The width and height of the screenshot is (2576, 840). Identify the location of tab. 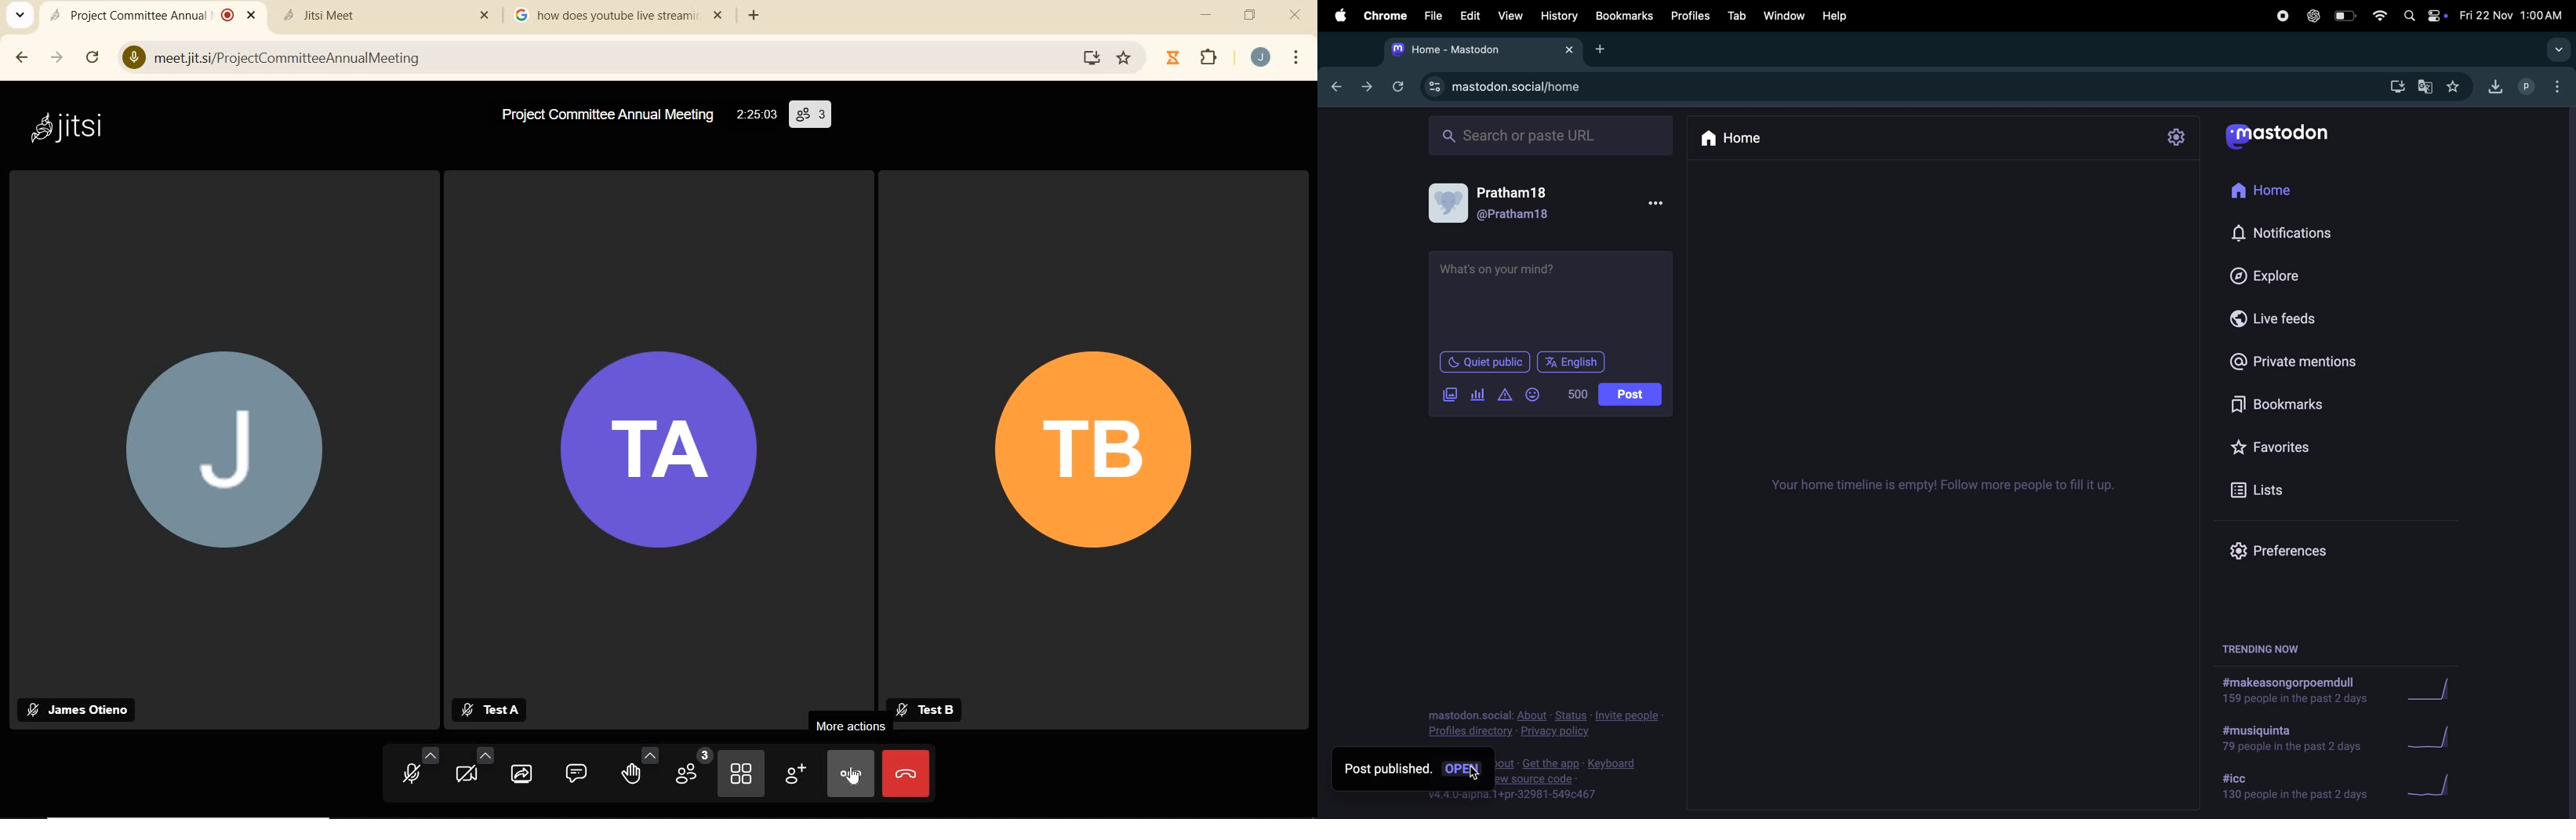
(366, 15).